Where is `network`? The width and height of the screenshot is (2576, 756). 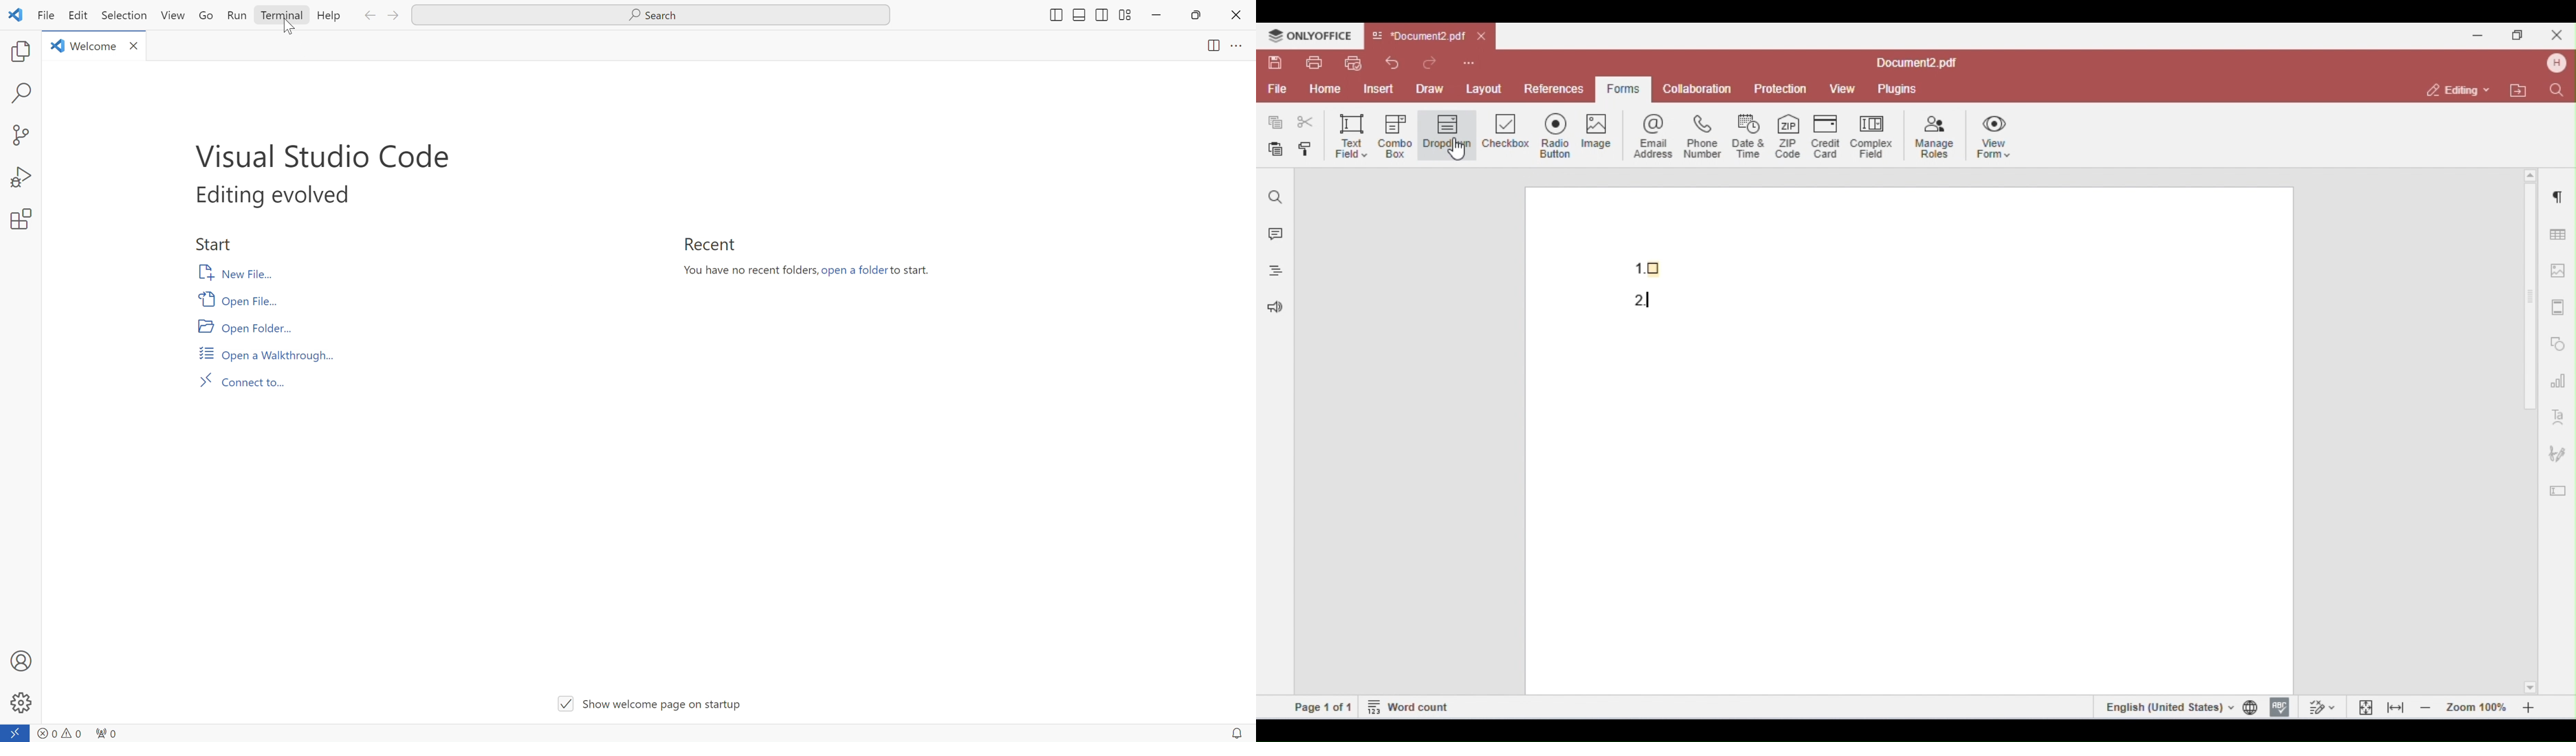 network is located at coordinates (107, 732).